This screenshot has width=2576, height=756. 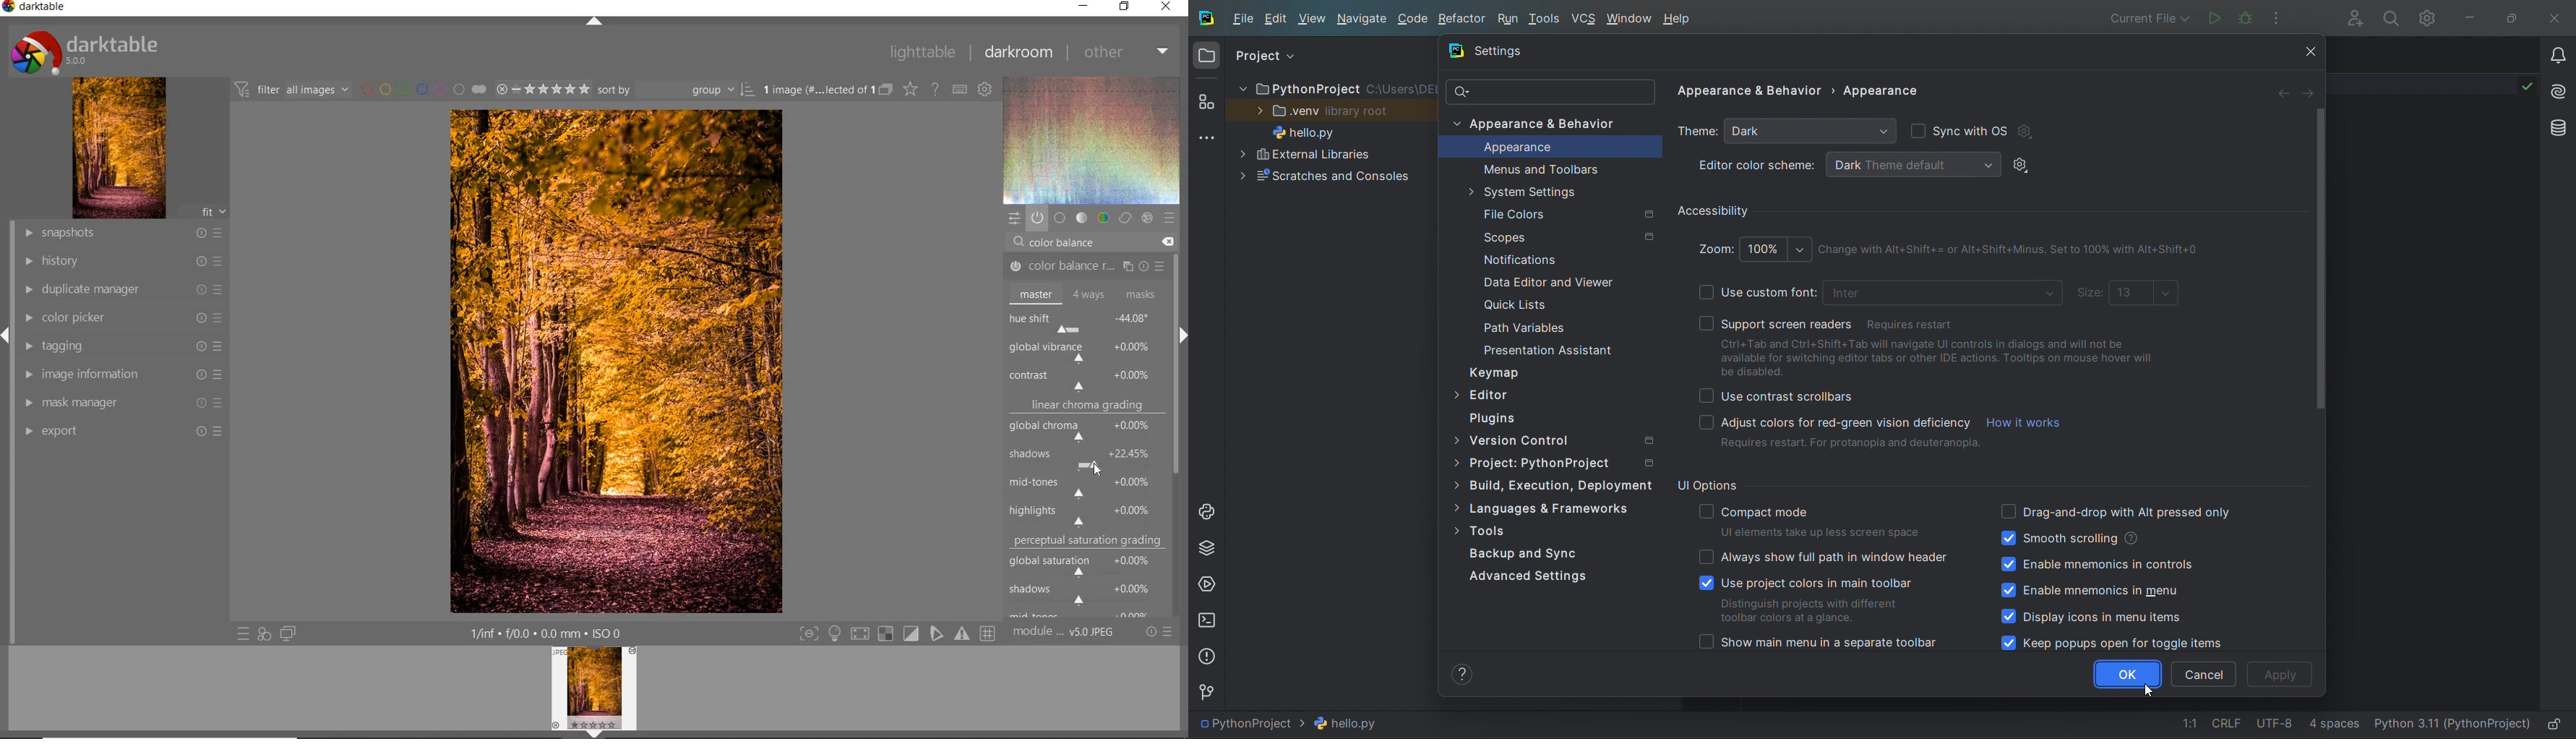 What do you see at coordinates (1551, 554) in the screenshot?
I see `tools options` at bounding box center [1551, 554].